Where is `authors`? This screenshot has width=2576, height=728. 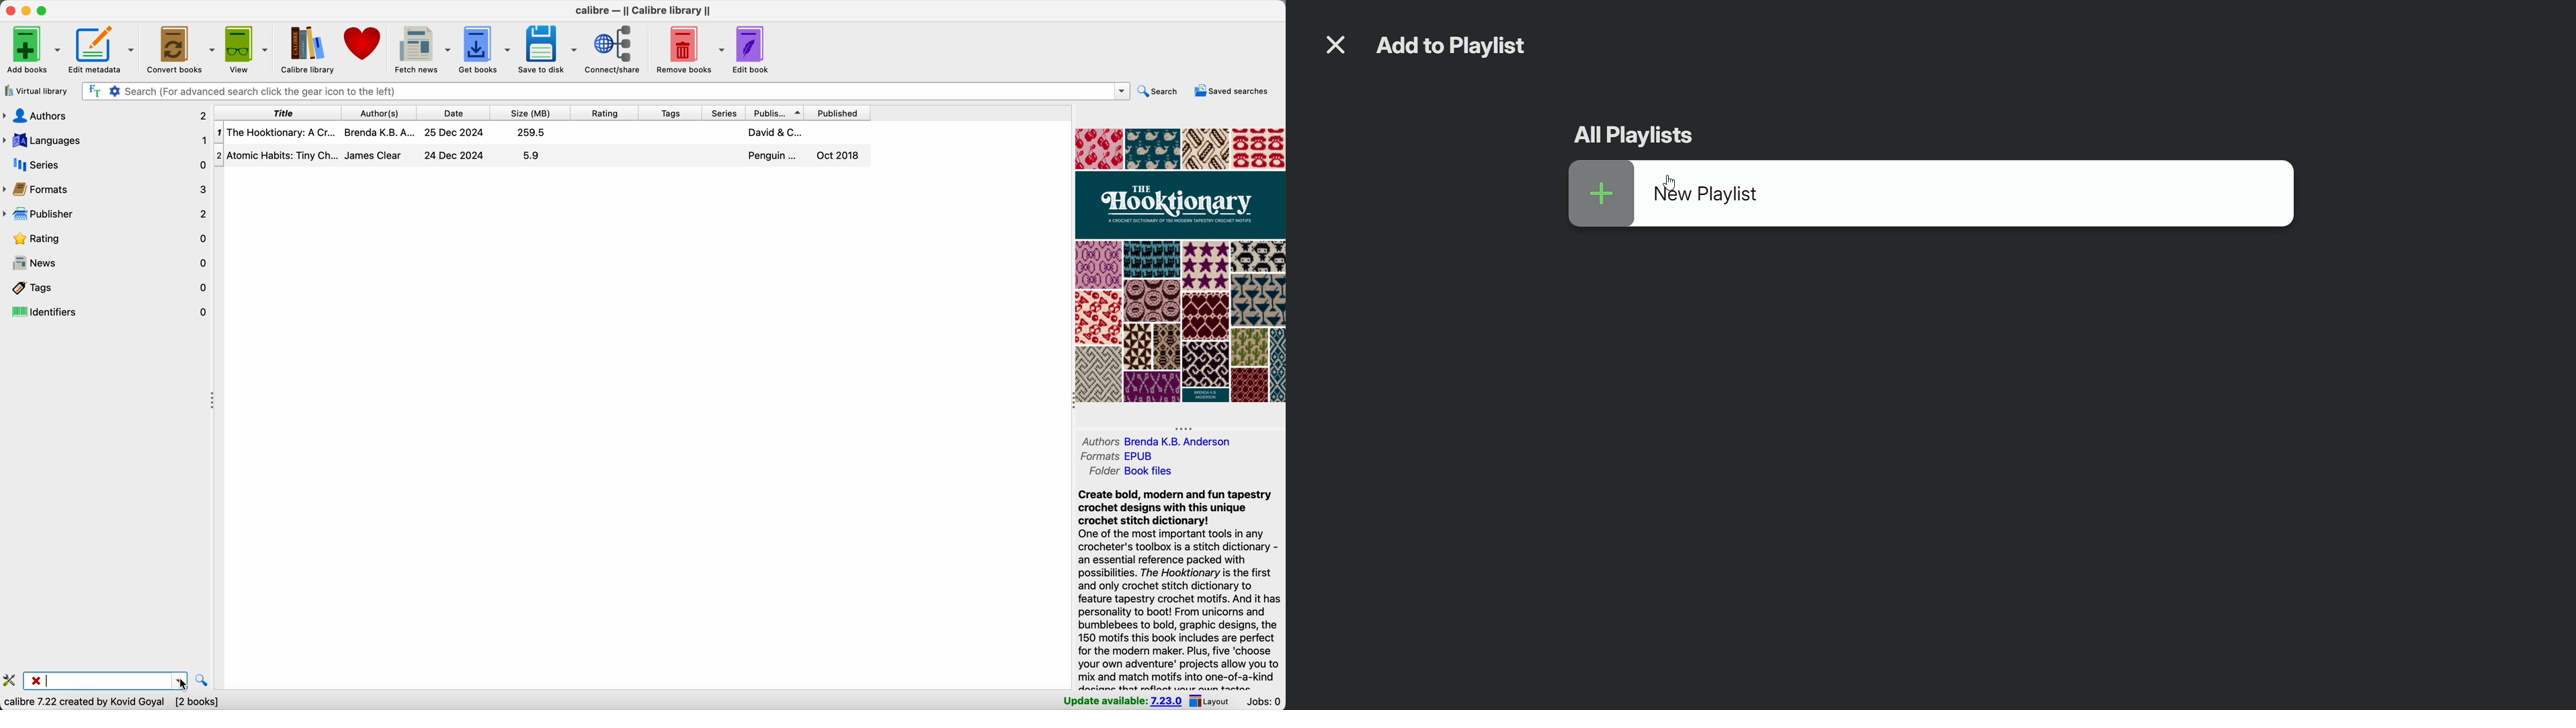 authors is located at coordinates (106, 115).